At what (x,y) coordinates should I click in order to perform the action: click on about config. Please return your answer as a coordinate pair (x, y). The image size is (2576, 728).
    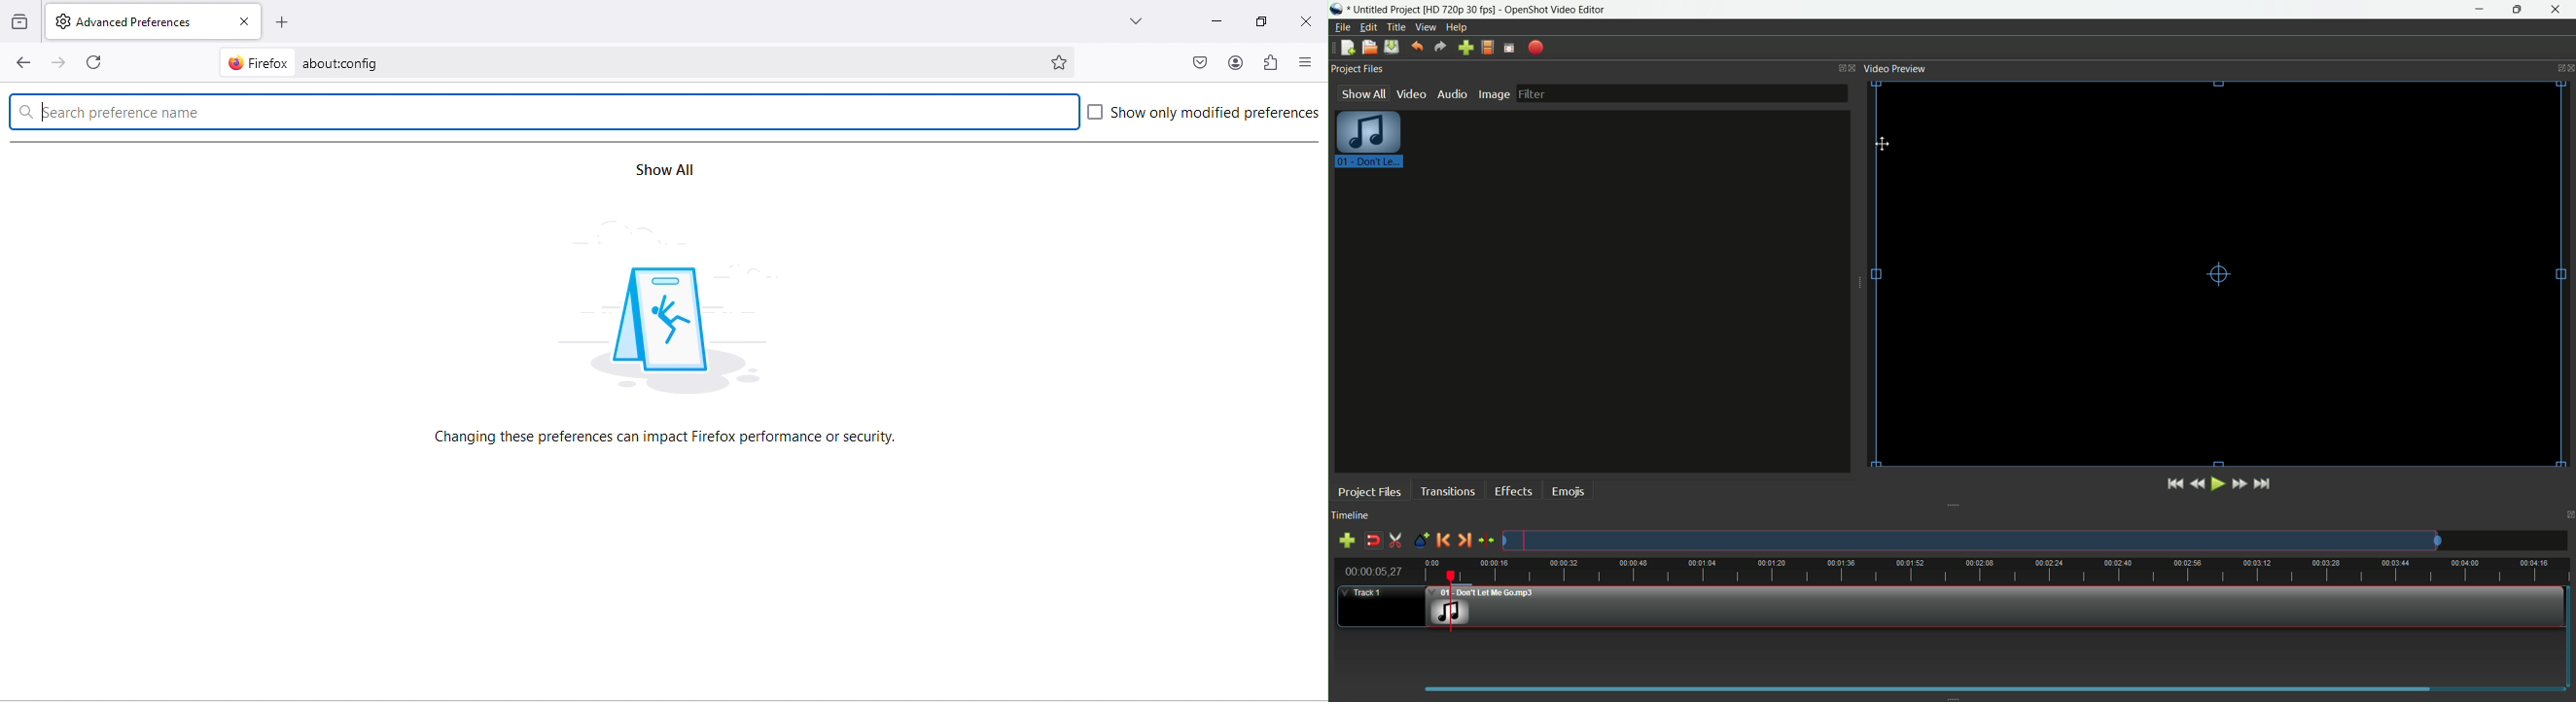
    Looking at the image, I should click on (618, 62).